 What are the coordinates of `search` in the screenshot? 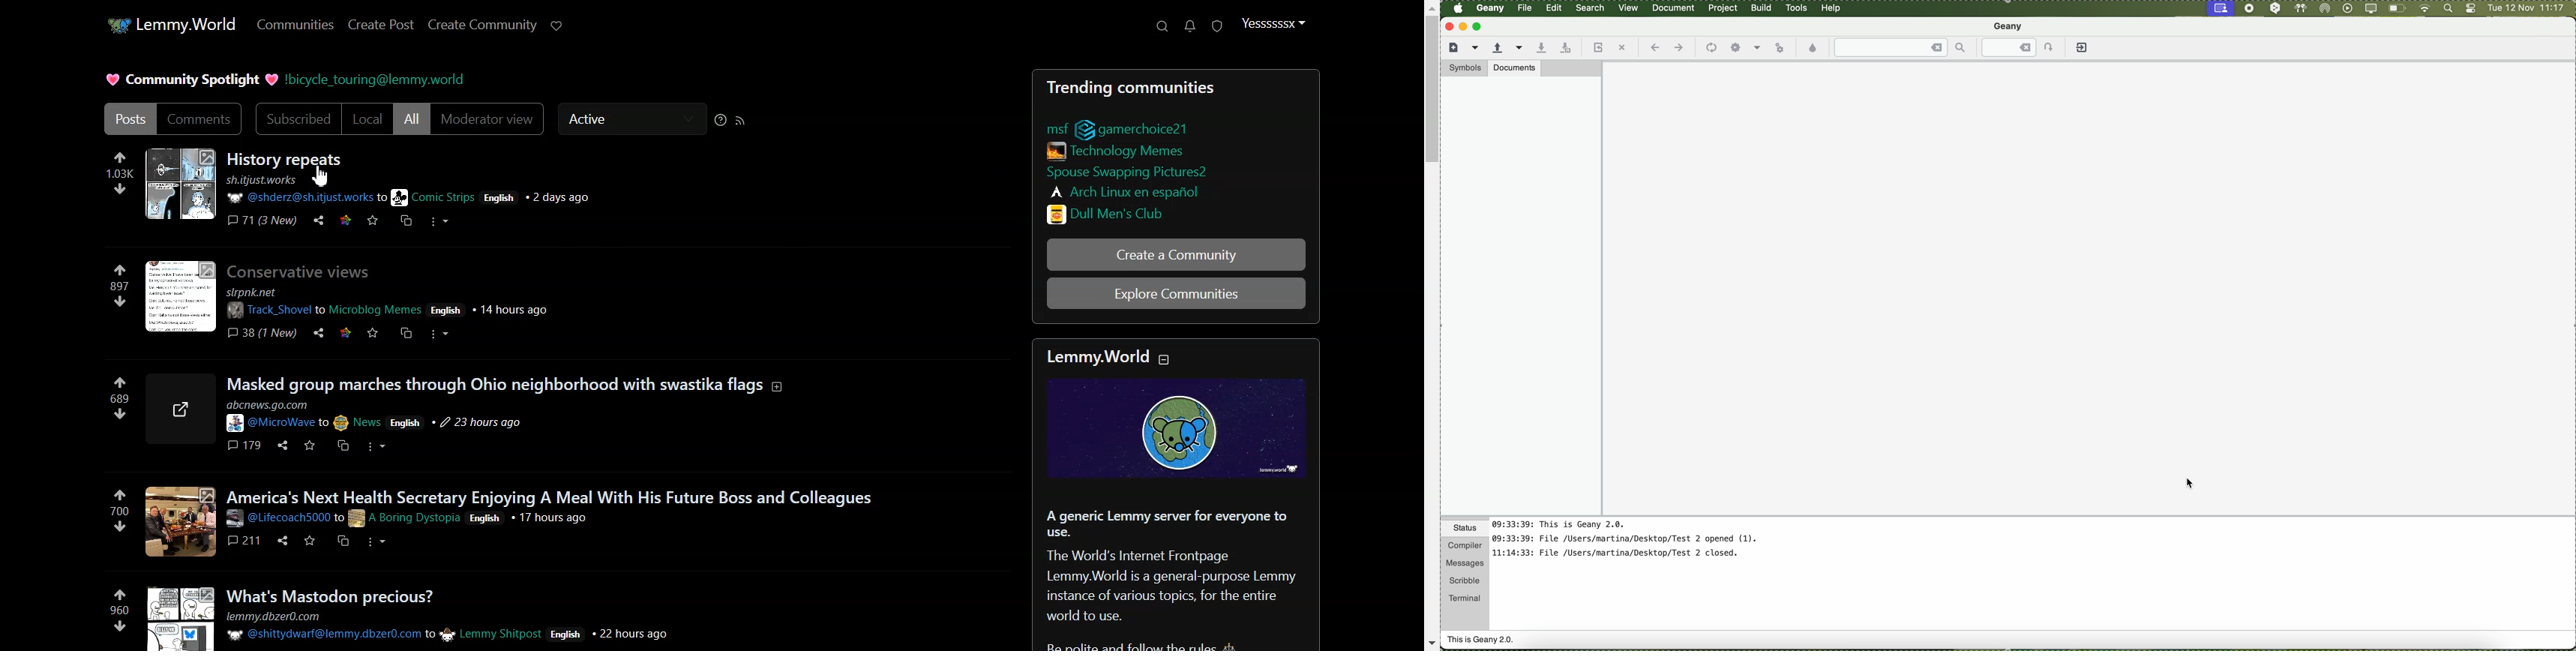 It's located at (1591, 8).